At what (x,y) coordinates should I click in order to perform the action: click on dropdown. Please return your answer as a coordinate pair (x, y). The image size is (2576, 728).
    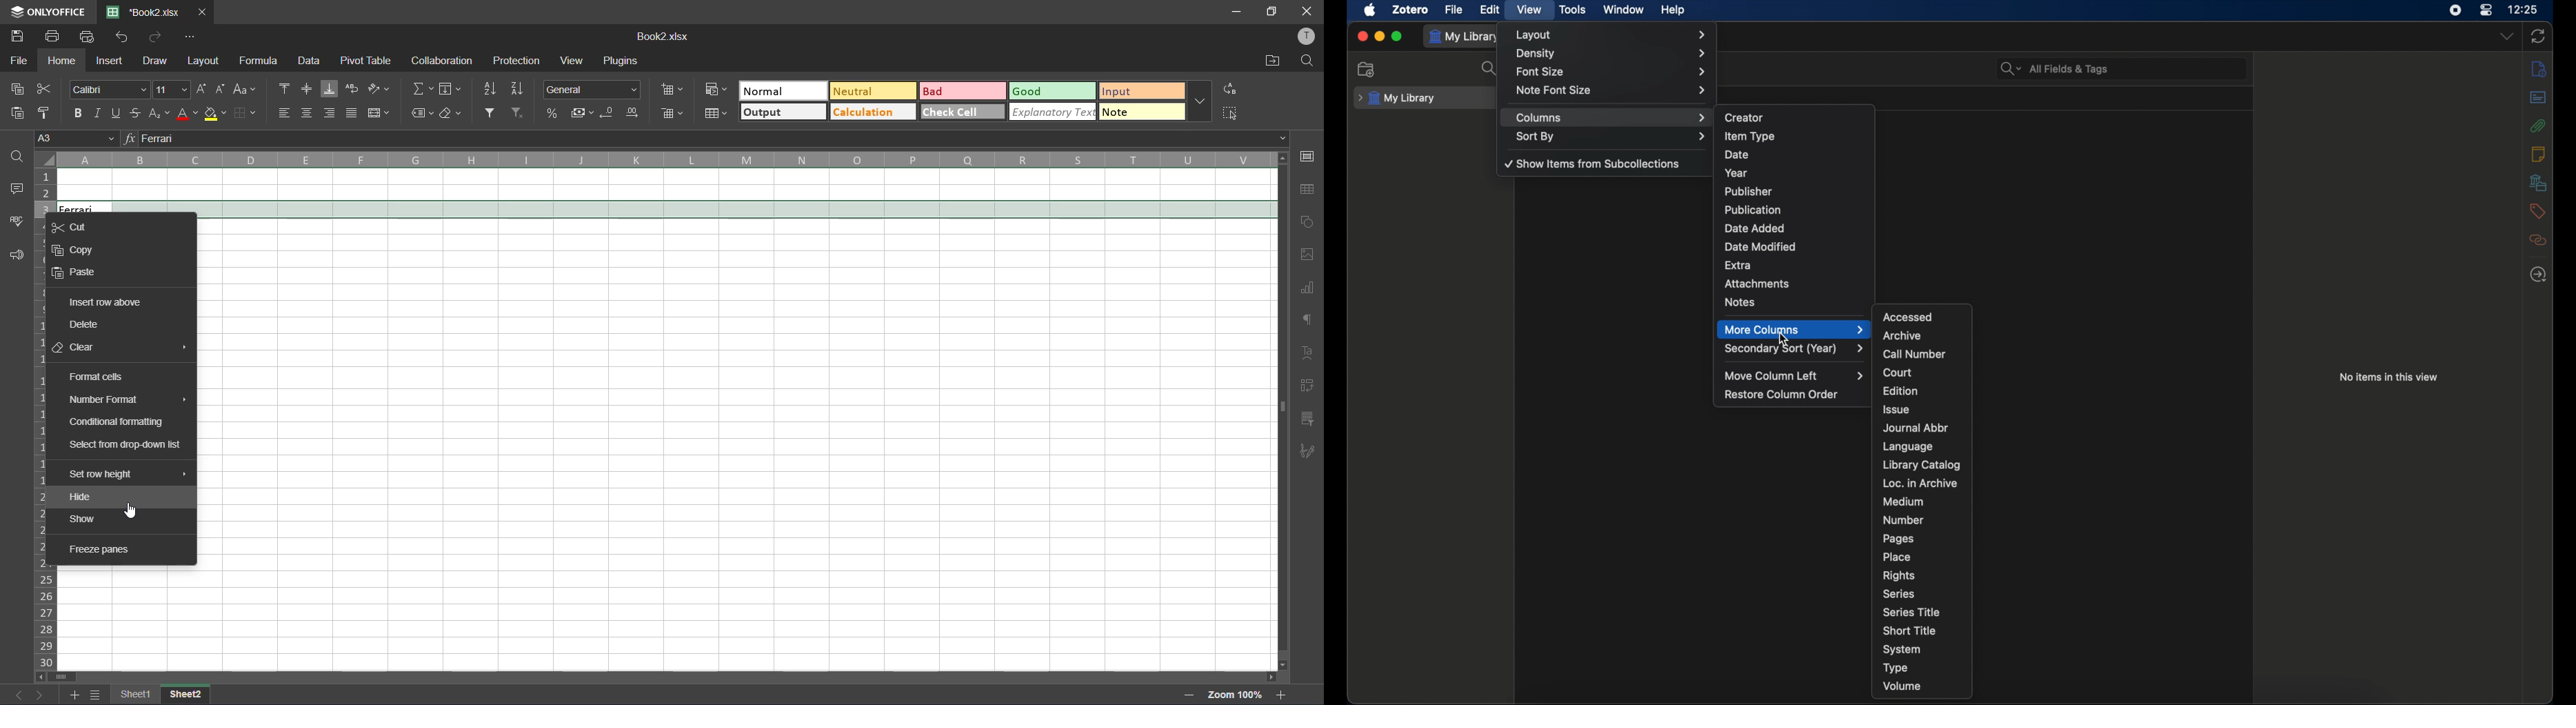
    Looking at the image, I should click on (2507, 35).